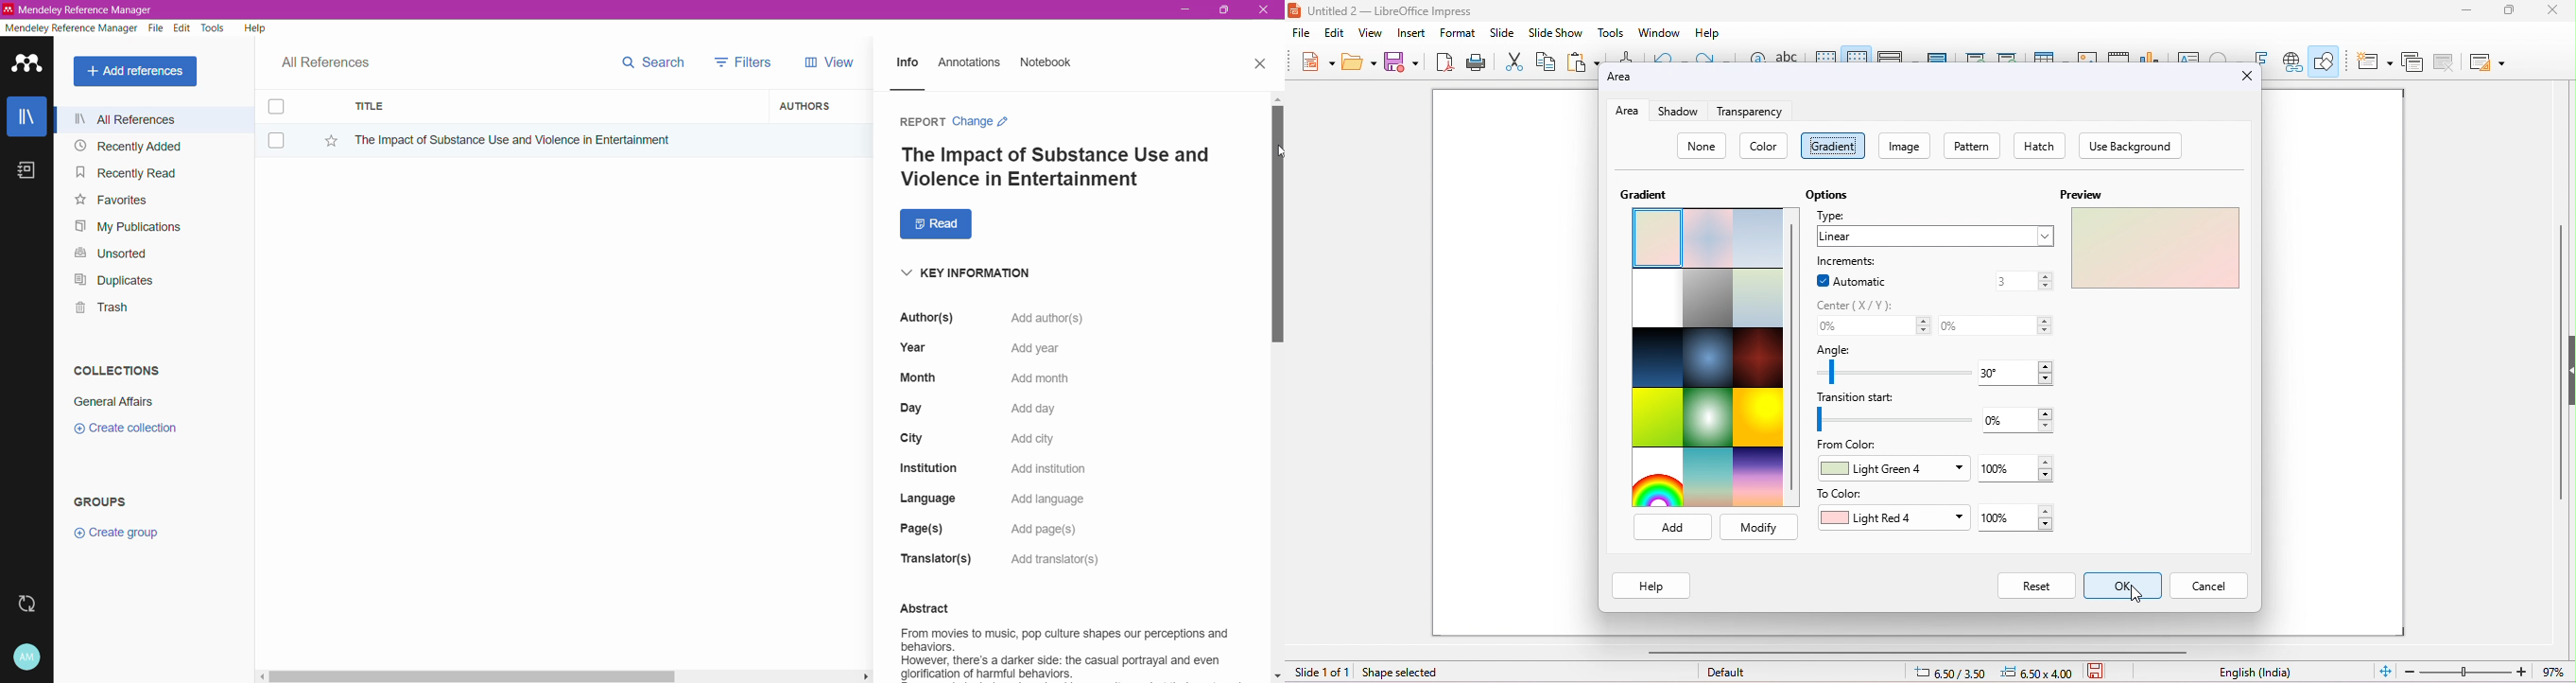 This screenshot has width=2576, height=700. I want to click on insert text box, so click(2187, 55).